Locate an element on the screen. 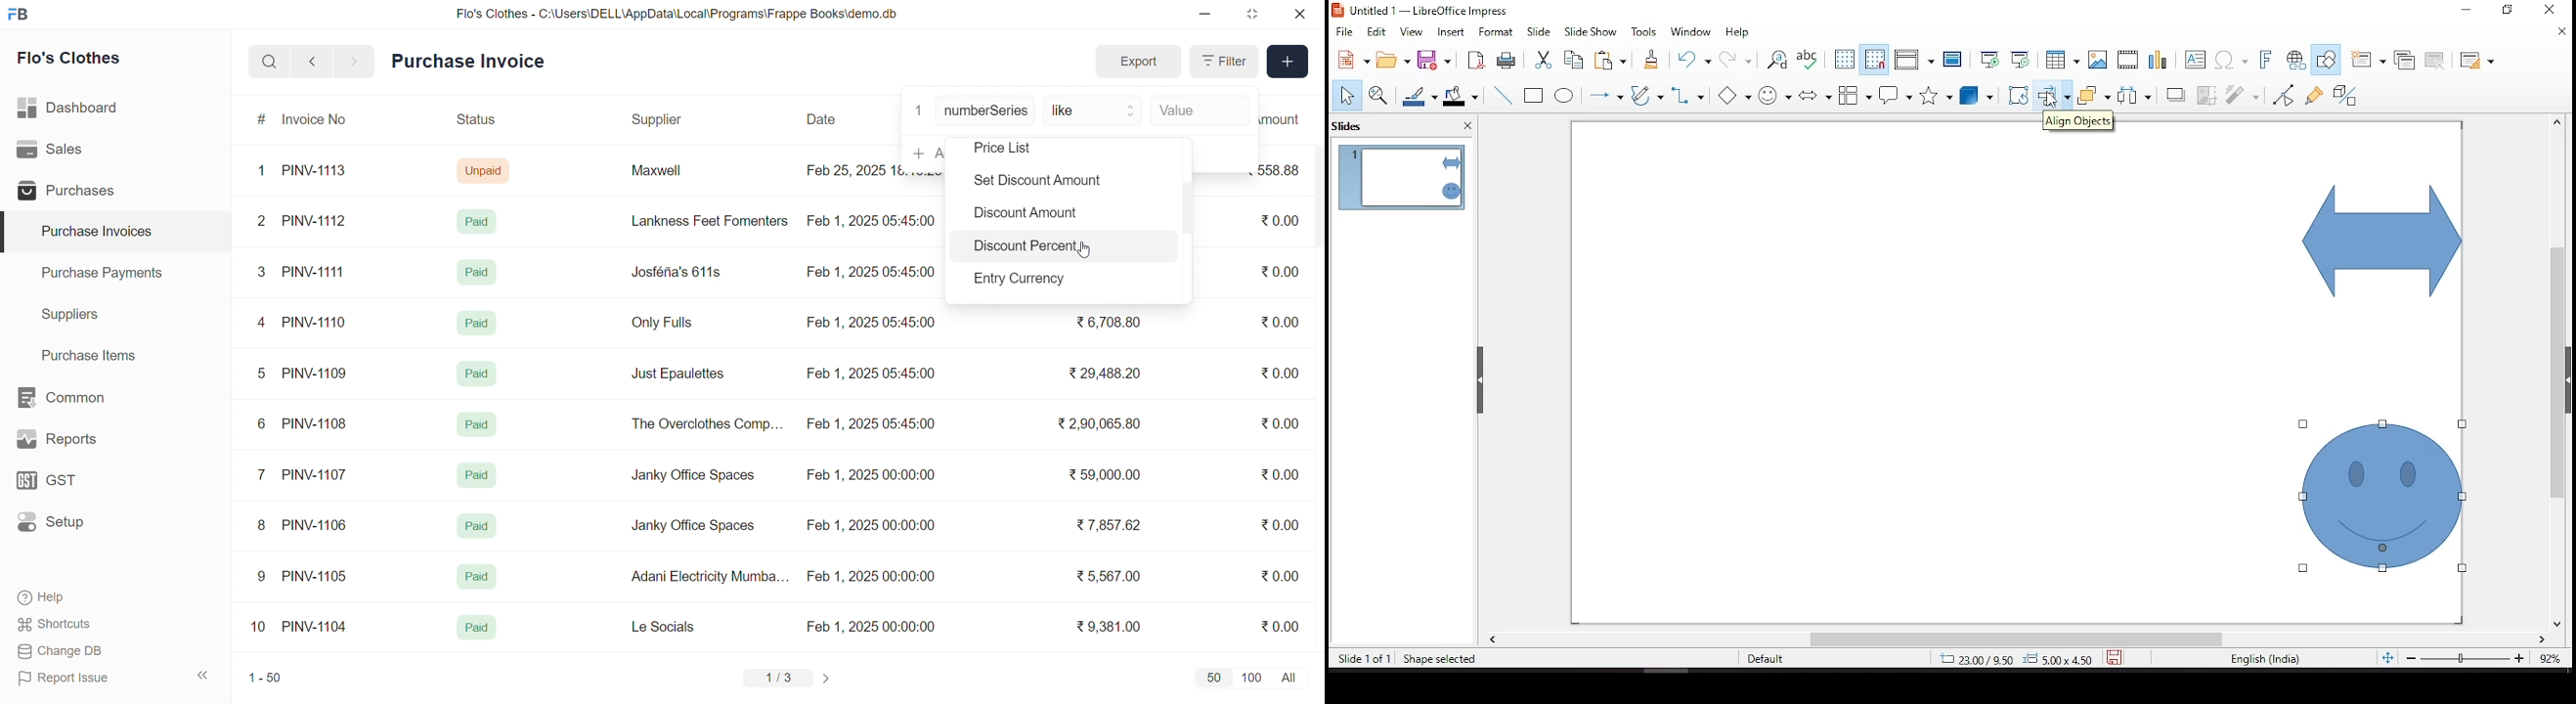  6 is located at coordinates (262, 423).